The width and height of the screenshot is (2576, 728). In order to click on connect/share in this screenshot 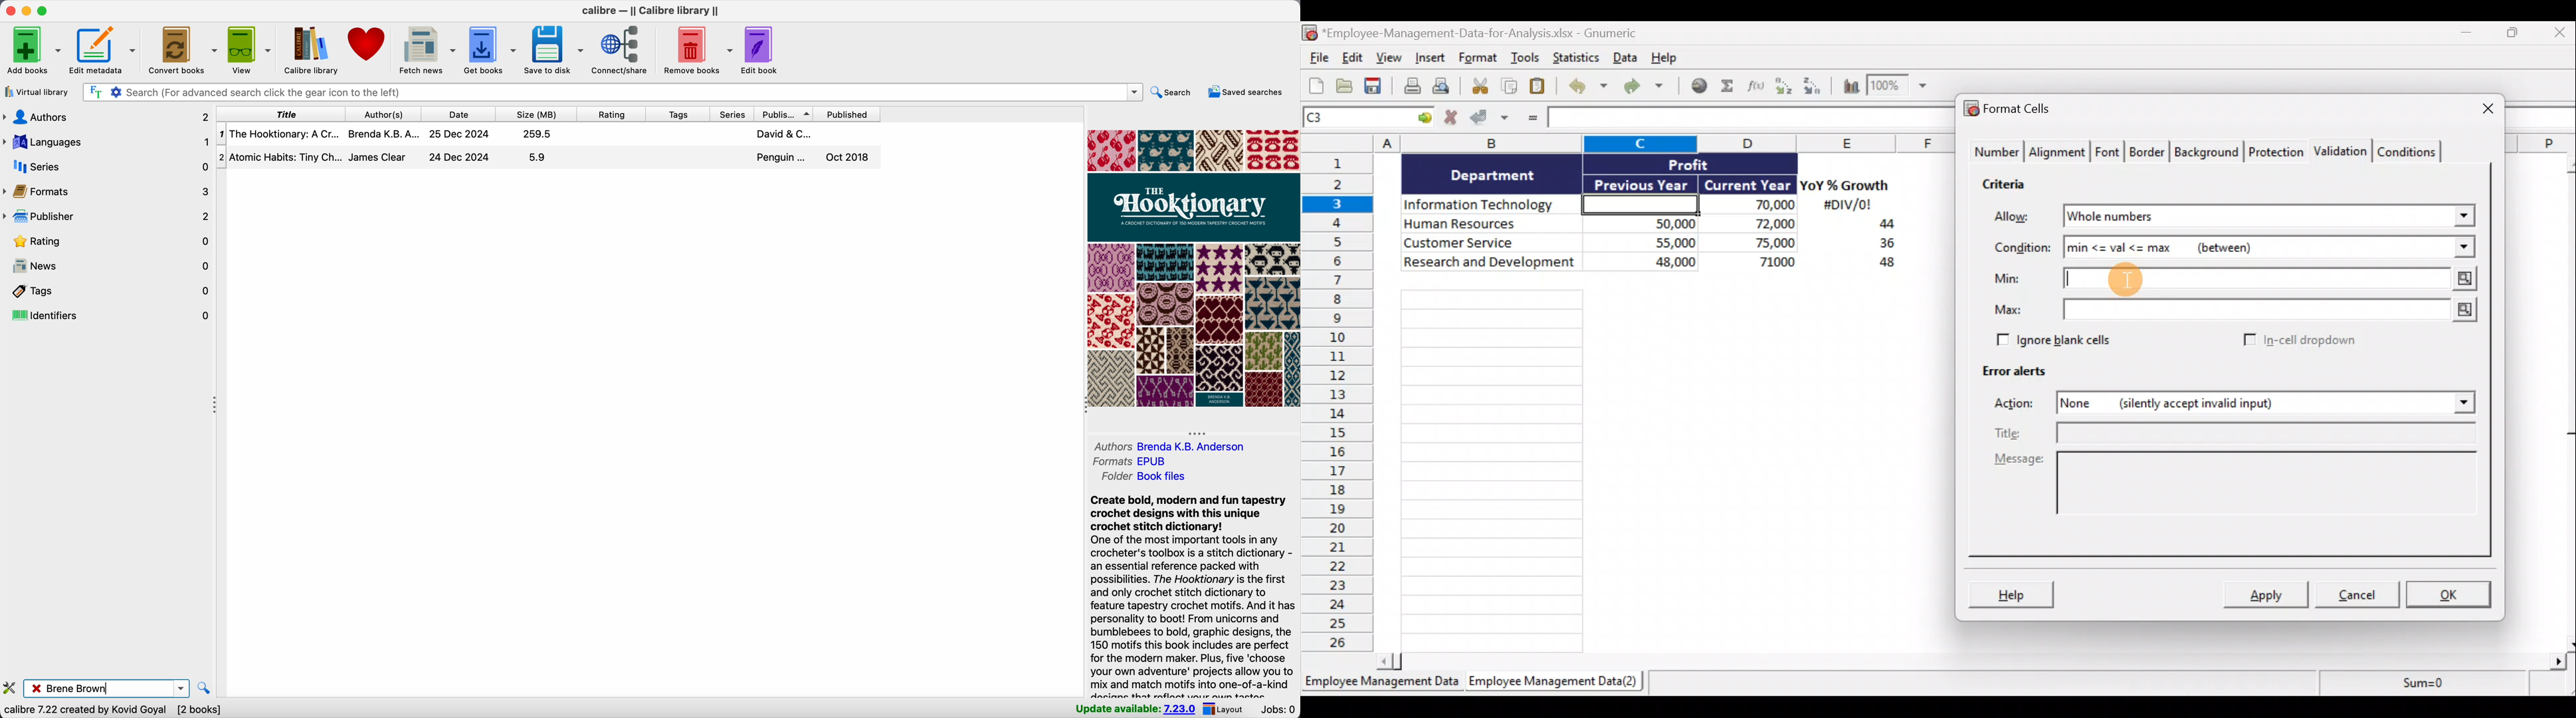, I will do `click(622, 51)`.